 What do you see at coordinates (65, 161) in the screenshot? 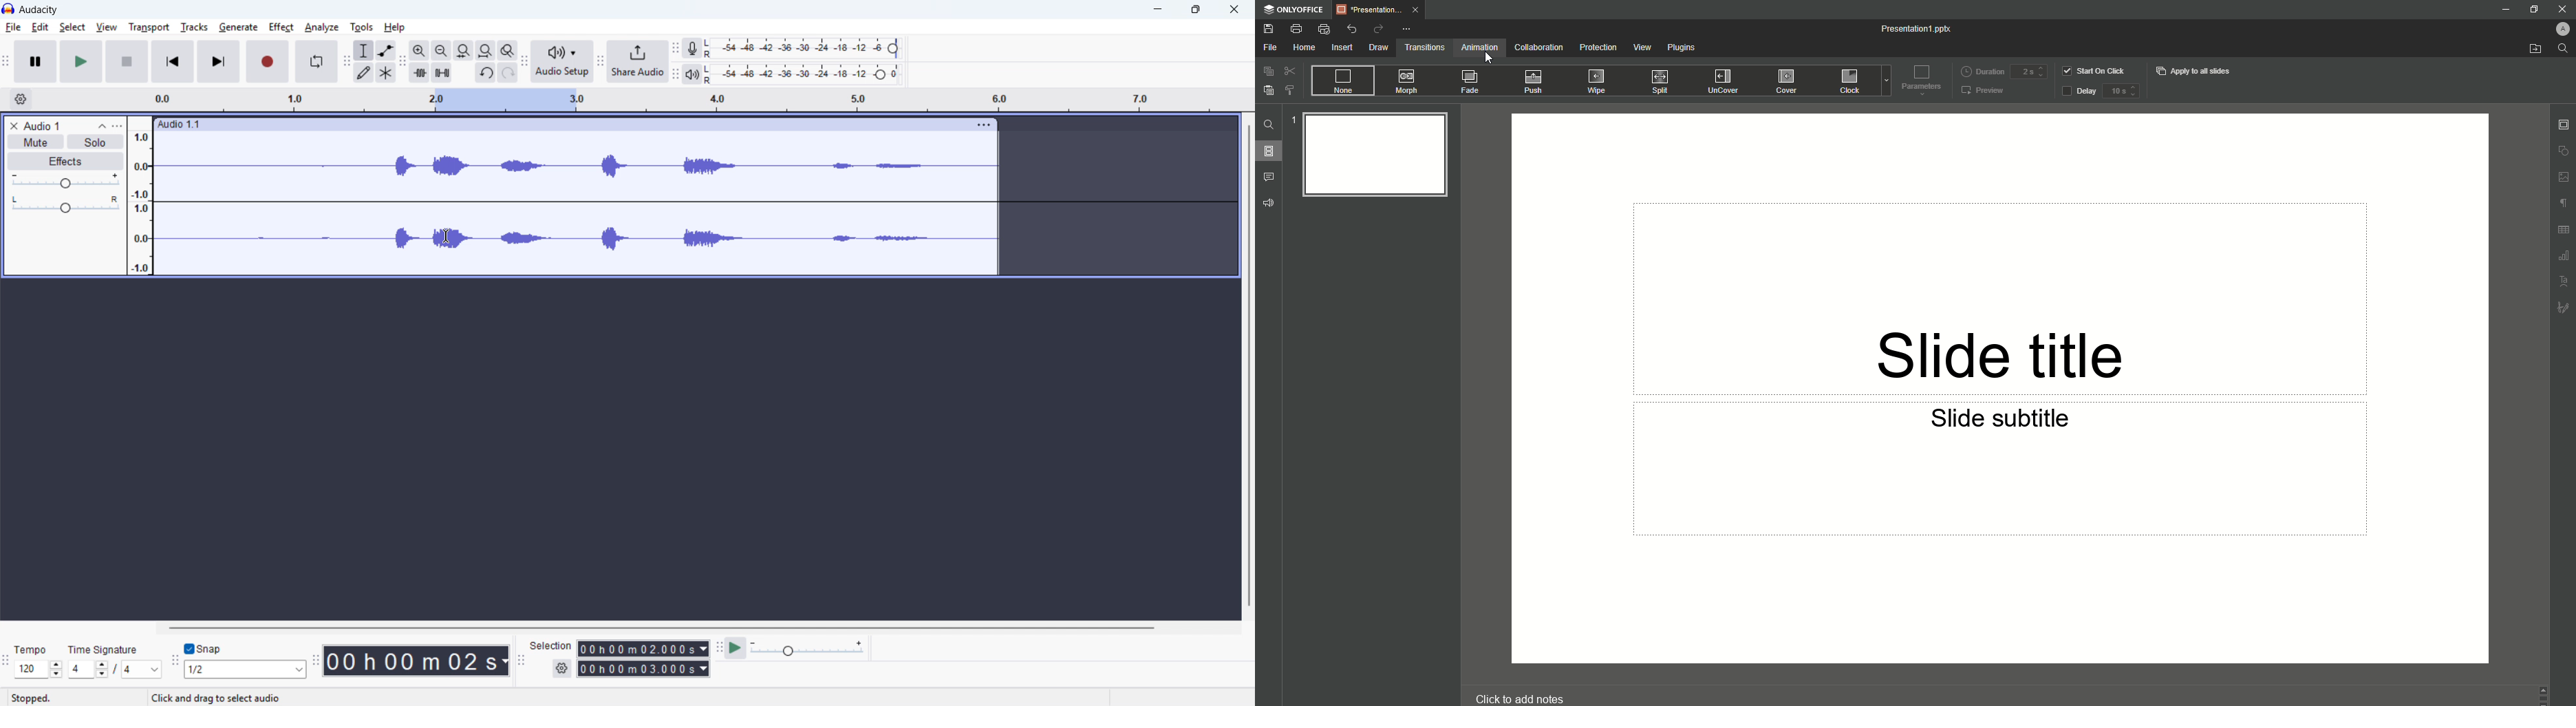
I see `Effects` at bounding box center [65, 161].